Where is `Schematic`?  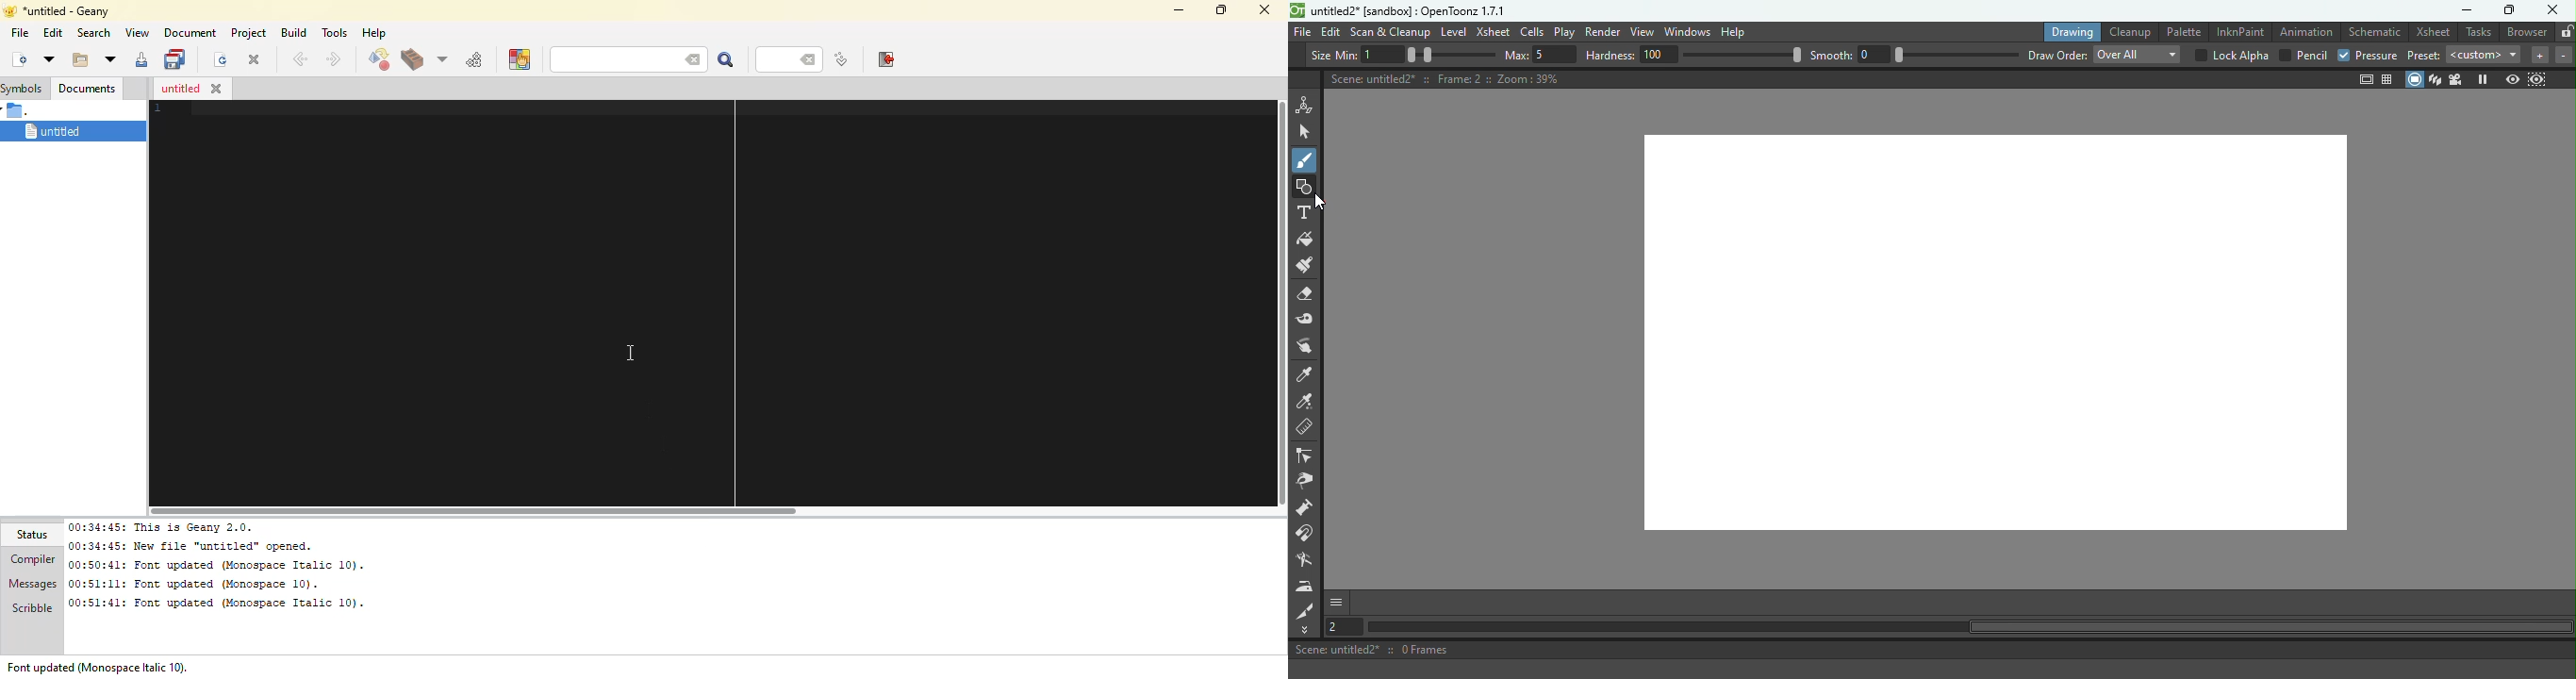 Schematic is located at coordinates (2373, 30).